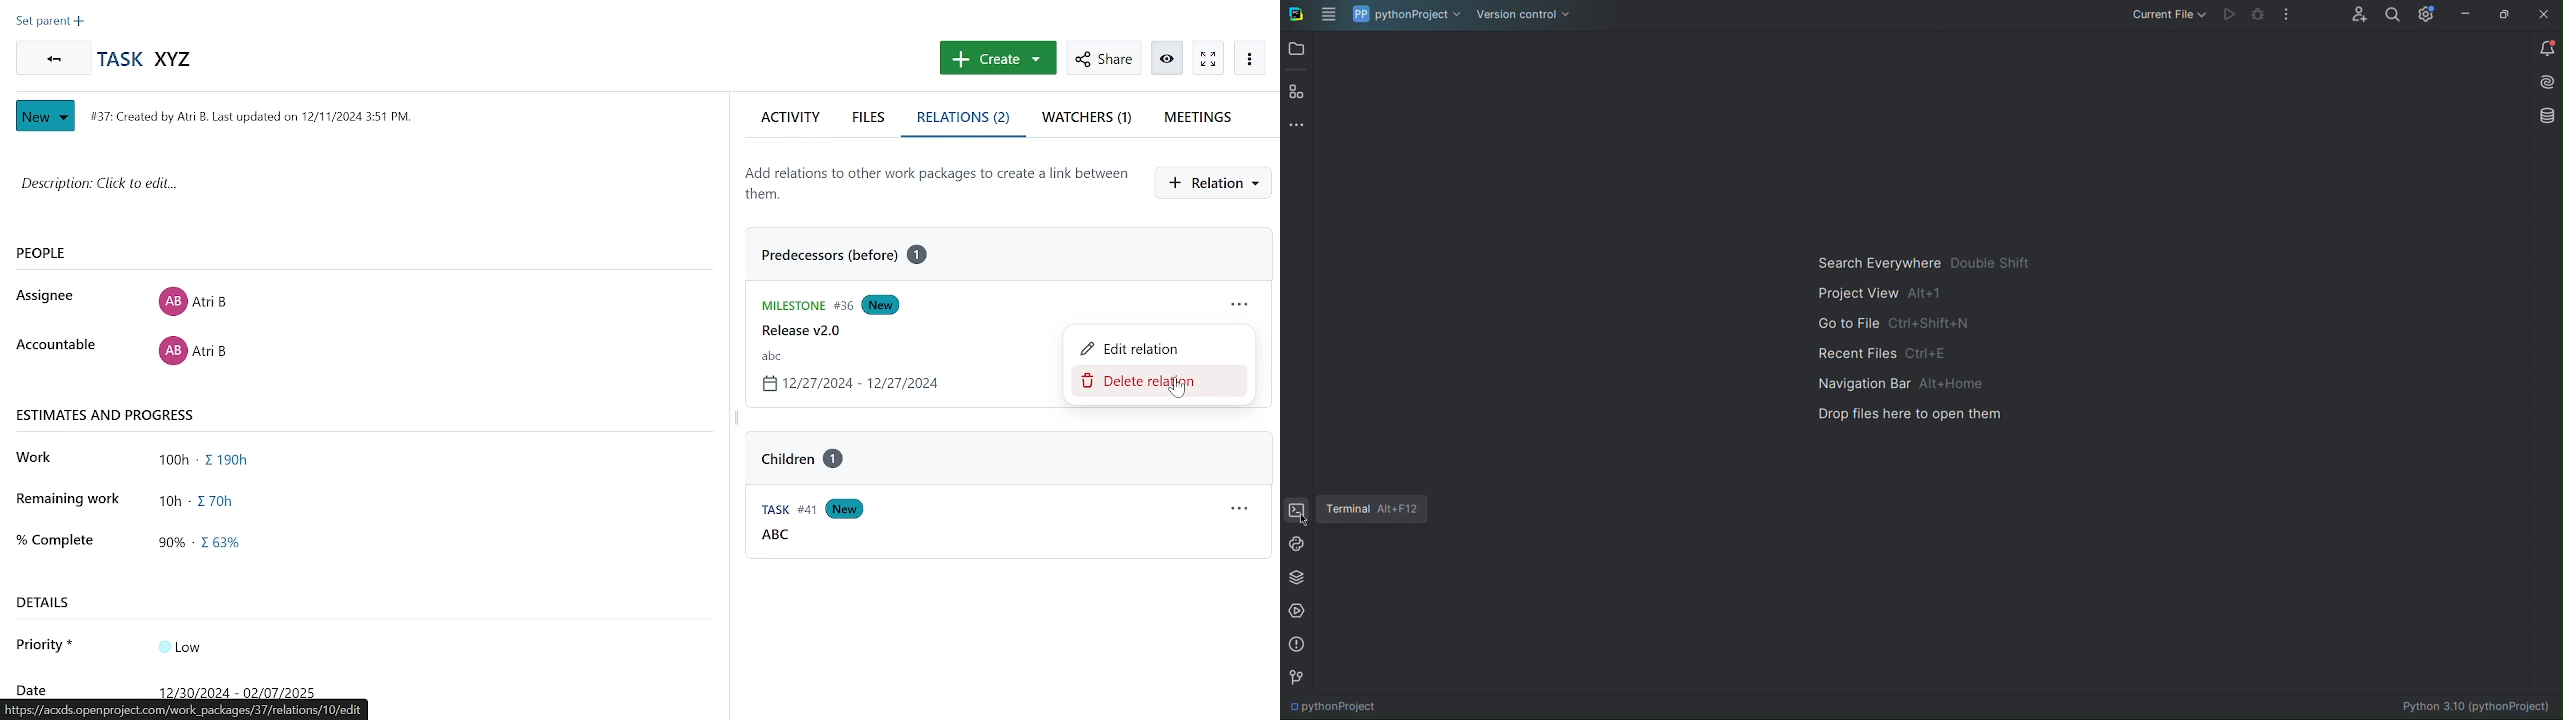 Image resolution: width=2576 pixels, height=728 pixels. I want to click on share, so click(1103, 58).